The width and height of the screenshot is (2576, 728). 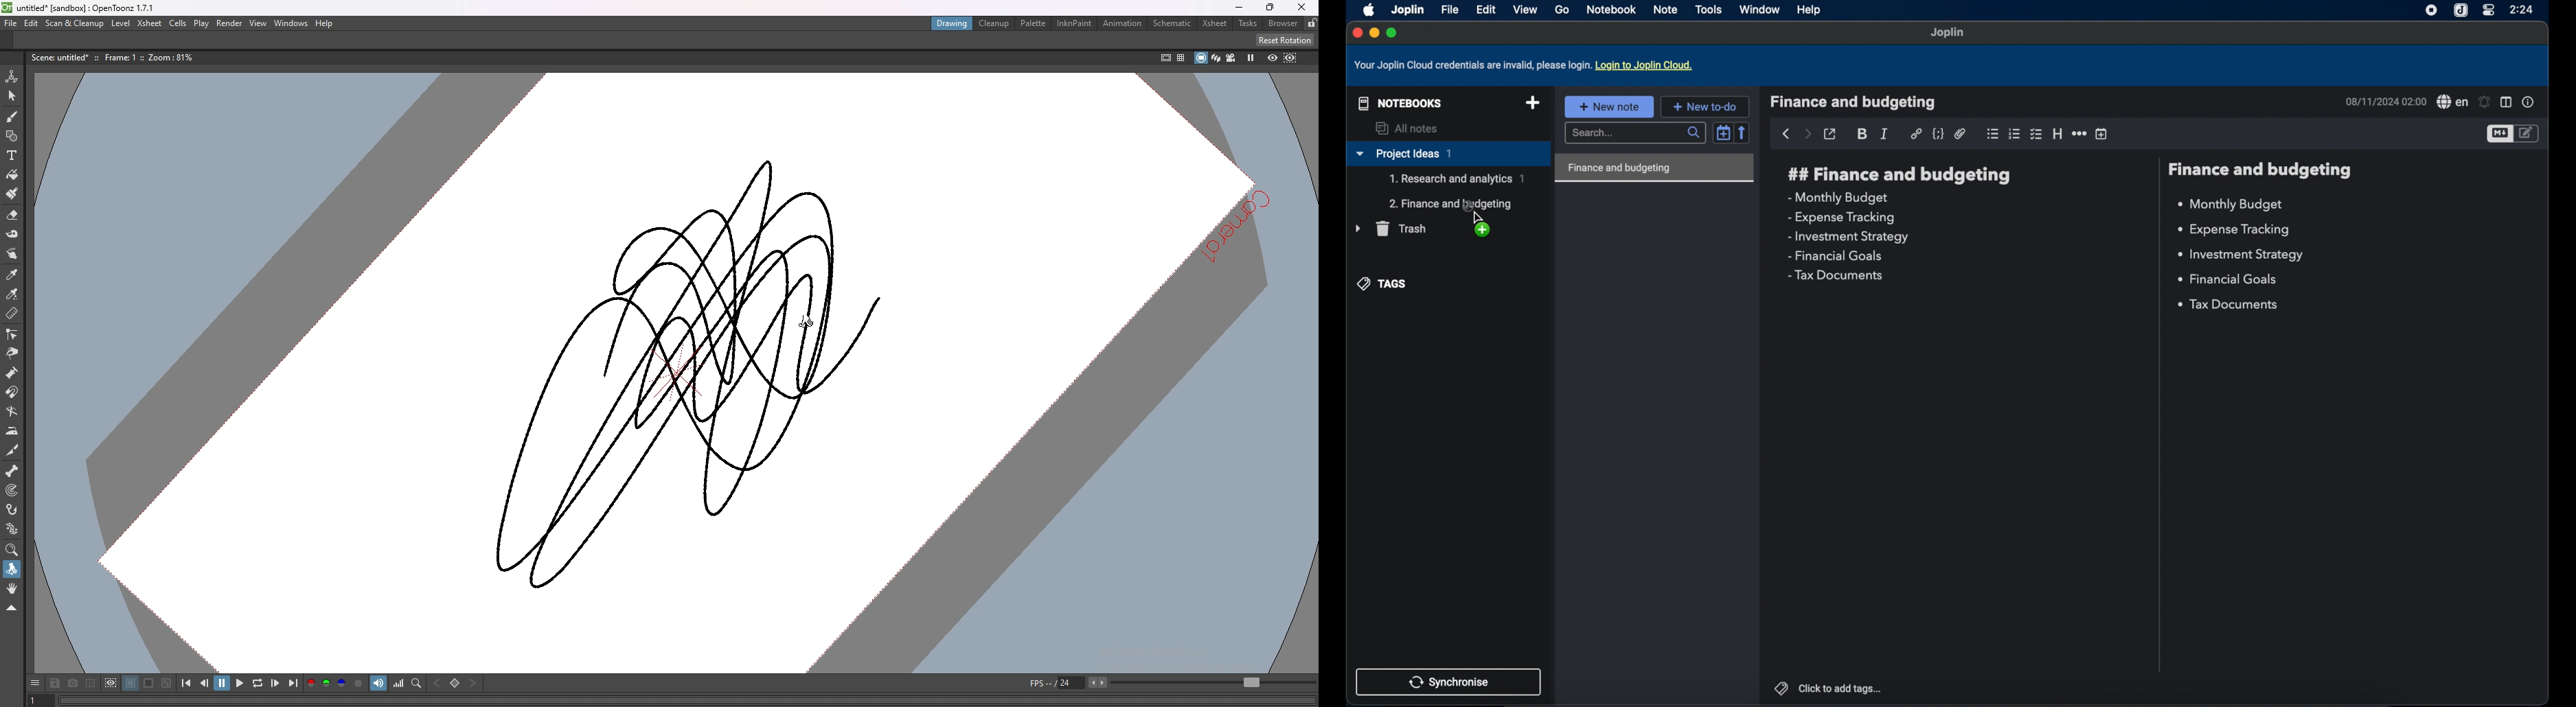 What do you see at coordinates (2057, 134) in the screenshot?
I see `heading` at bounding box center [2057, 134].